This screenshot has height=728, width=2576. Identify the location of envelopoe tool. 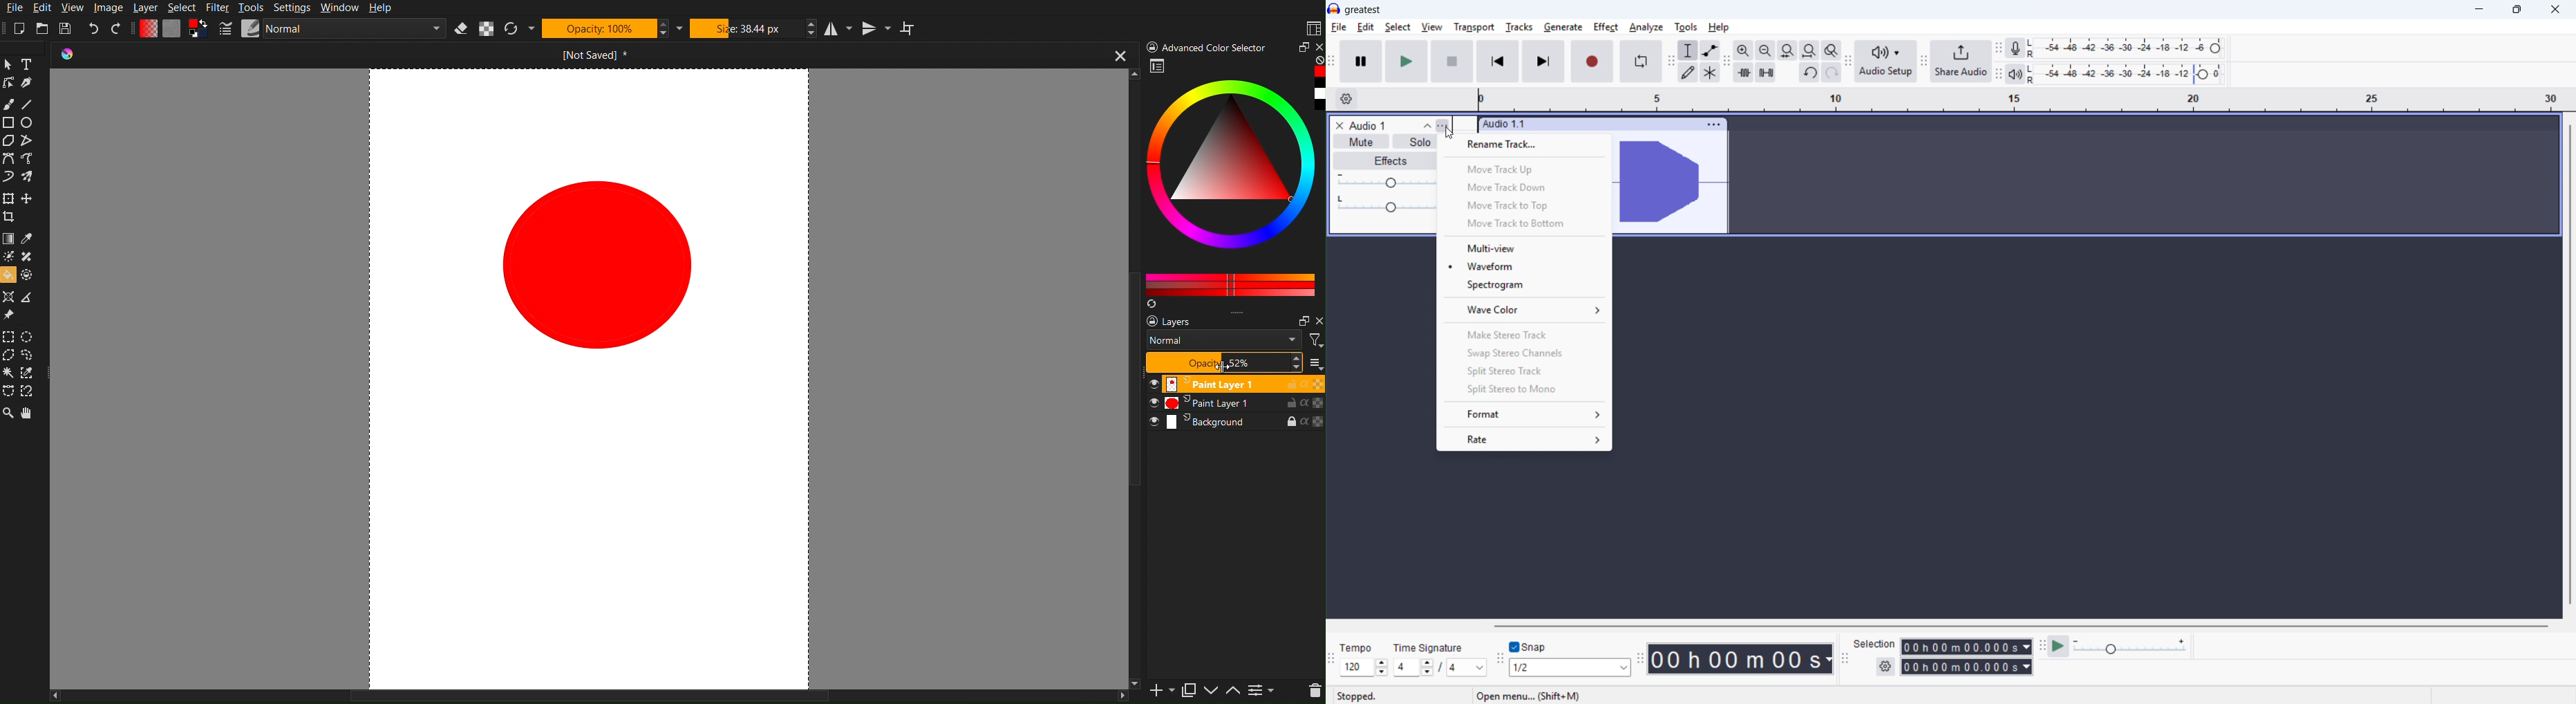
(1711, 50).